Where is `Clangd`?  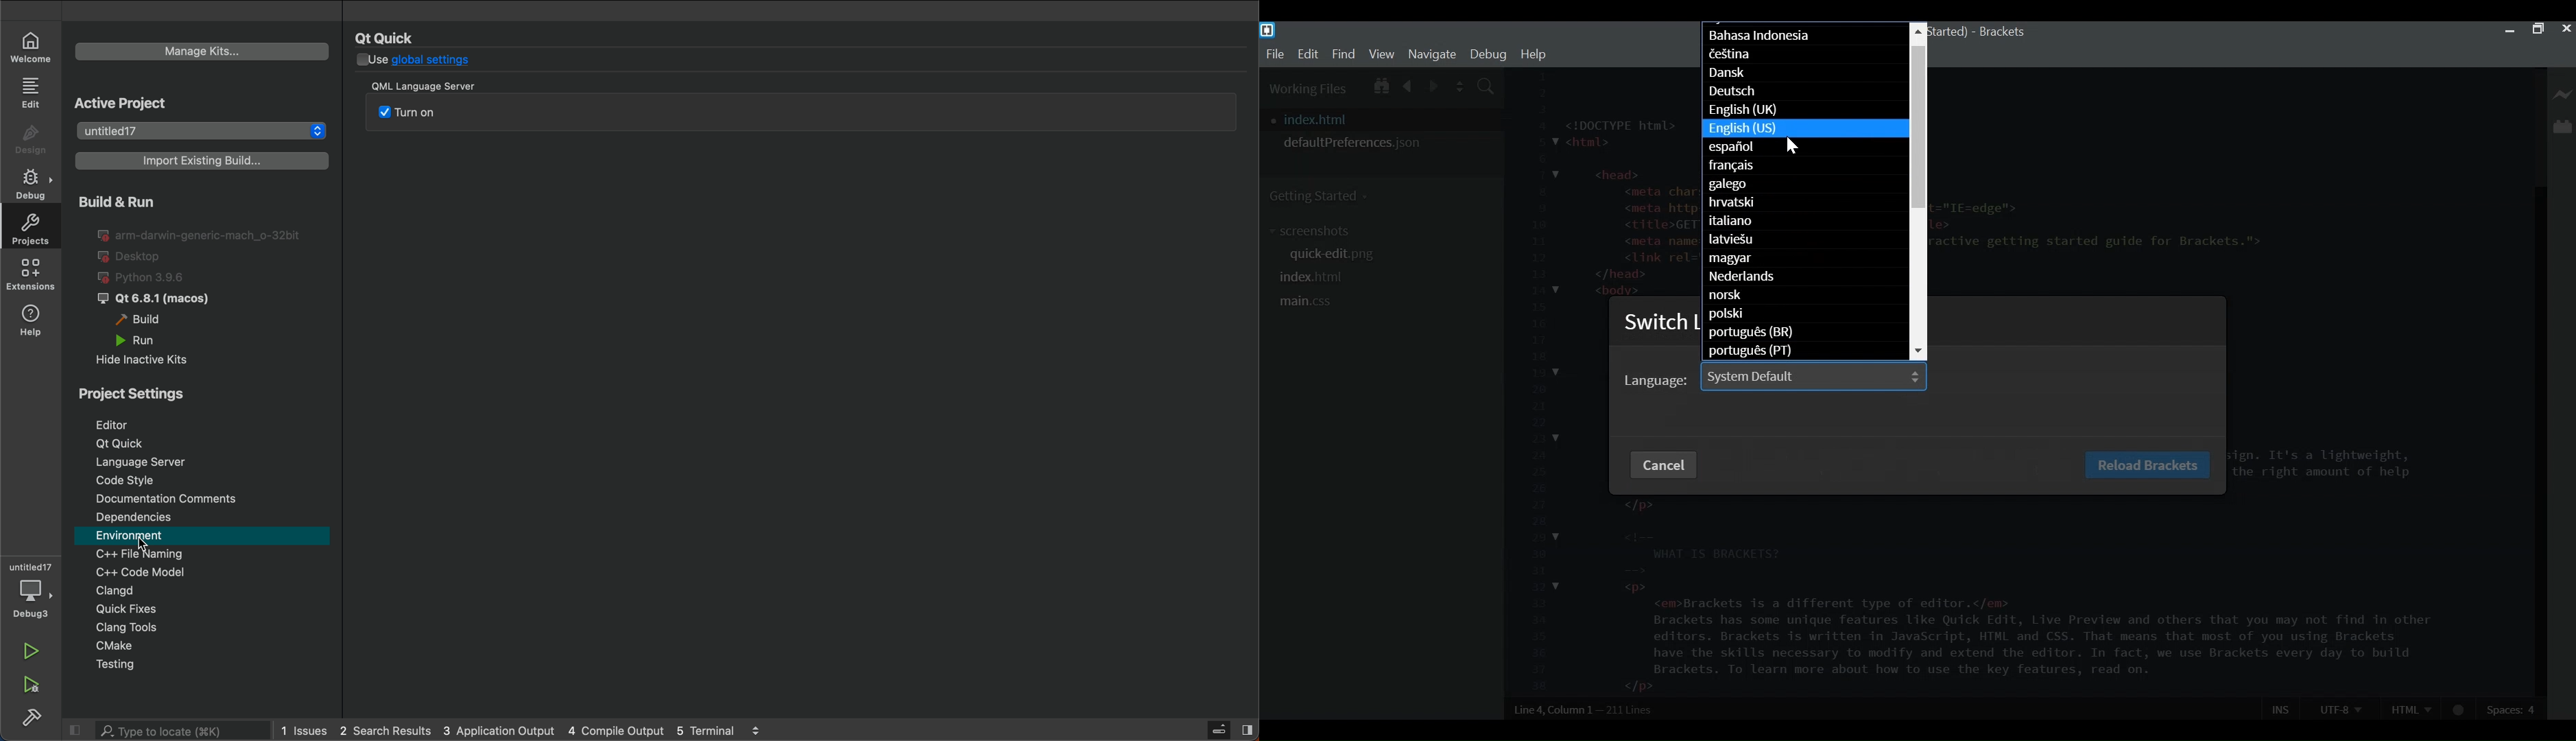 Clangd is located at coordinates (199, 591).